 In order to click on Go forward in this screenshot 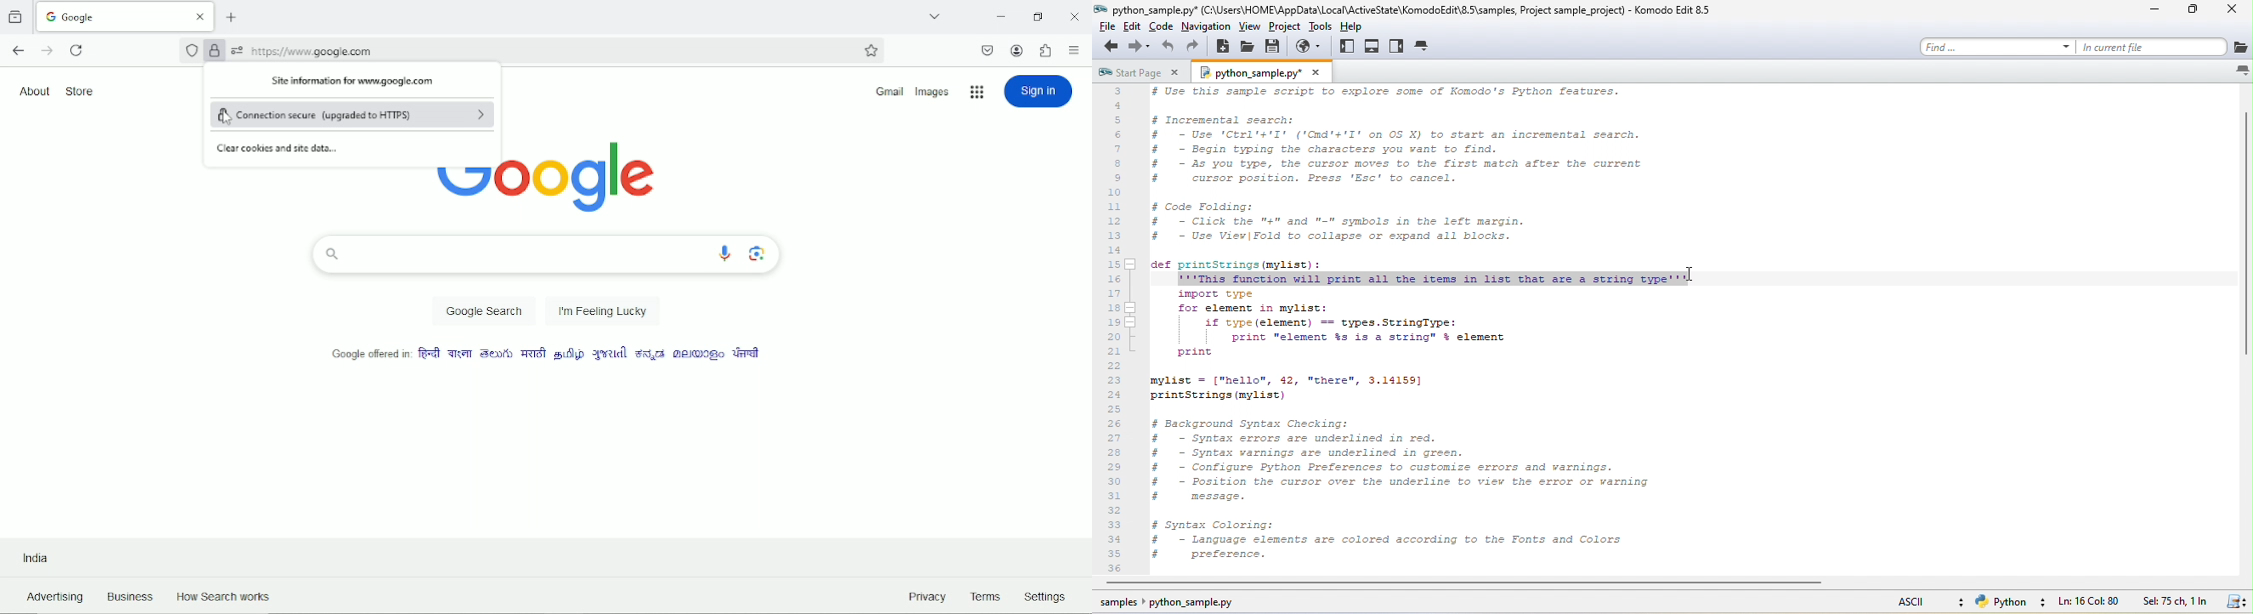, I will do `click(47, 51)`.